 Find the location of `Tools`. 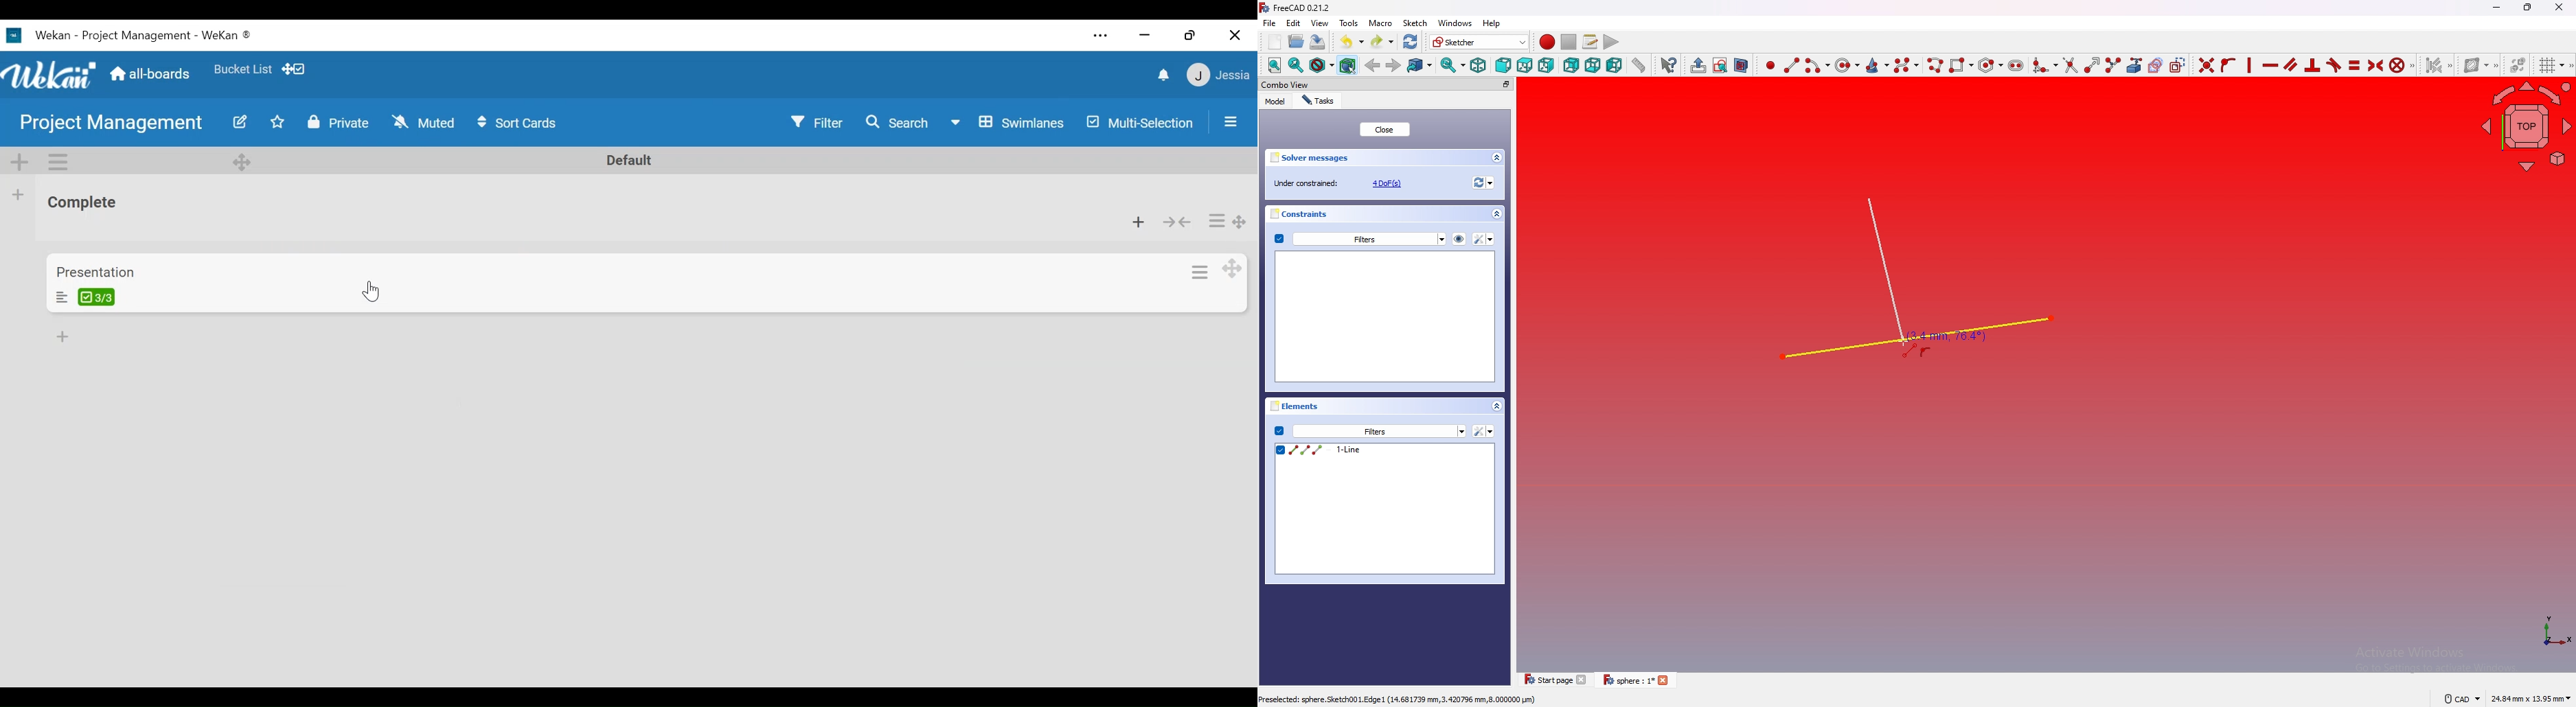

Tools is located at coordinates (1349, 23).